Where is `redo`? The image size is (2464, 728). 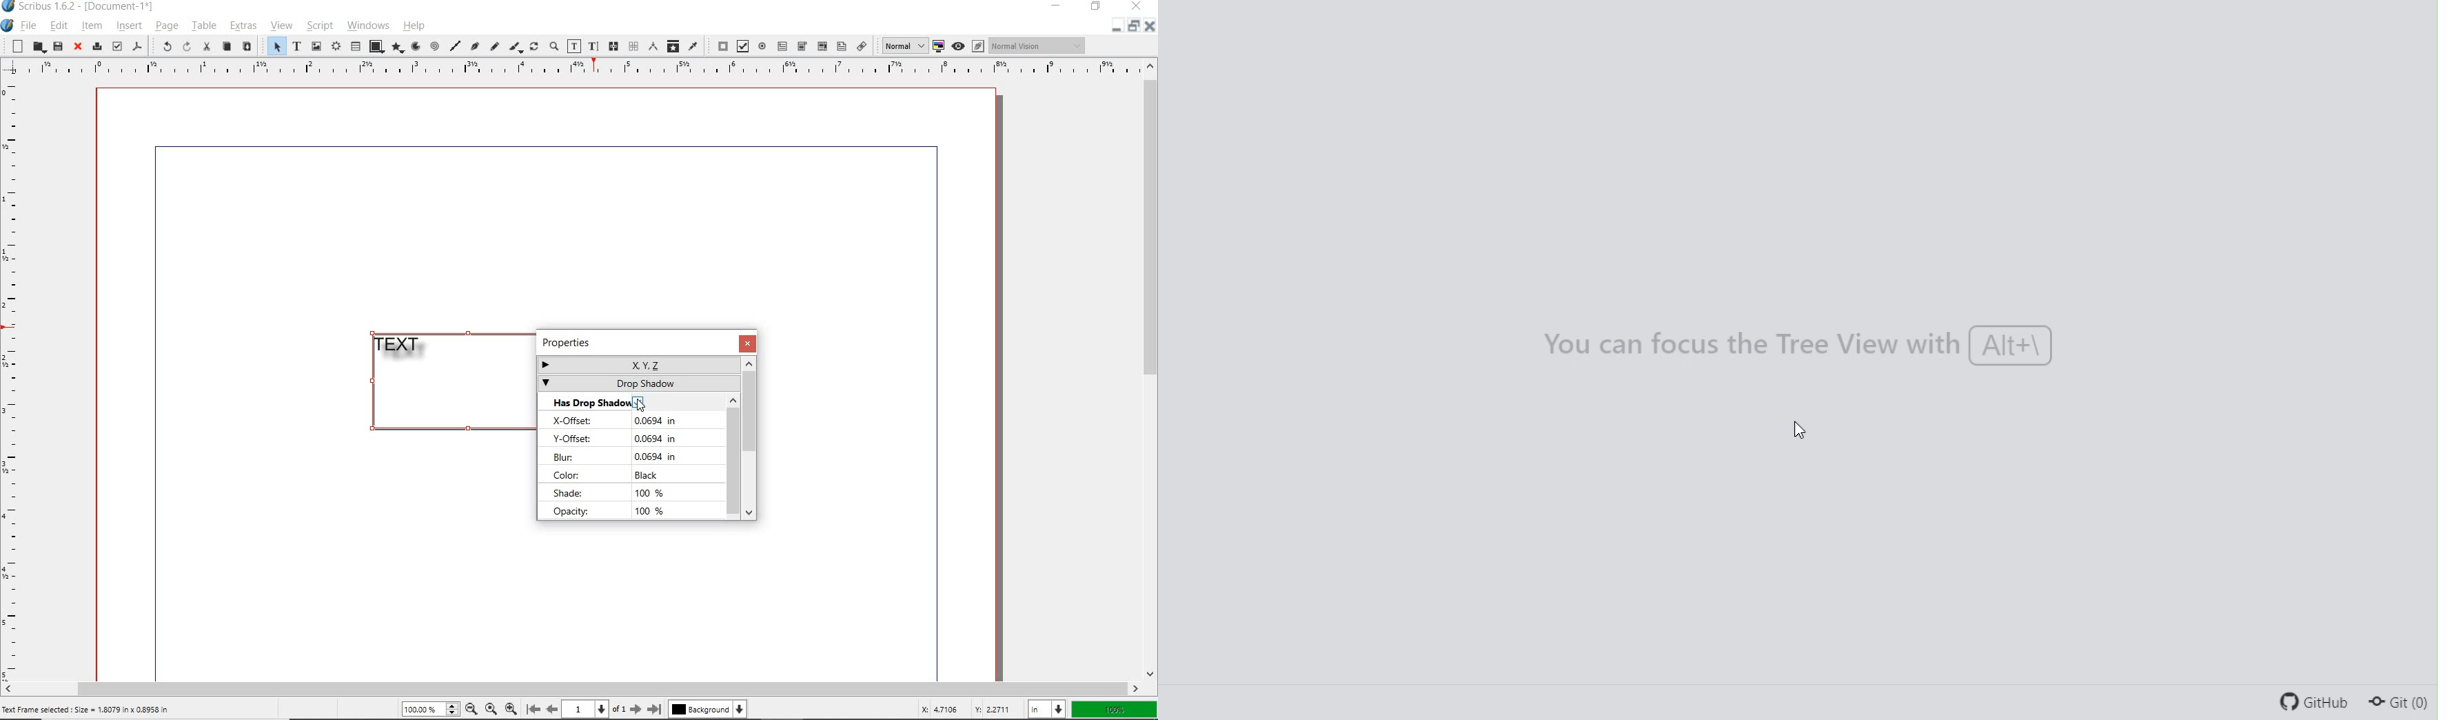 redo is located at coordinates (187, 46).